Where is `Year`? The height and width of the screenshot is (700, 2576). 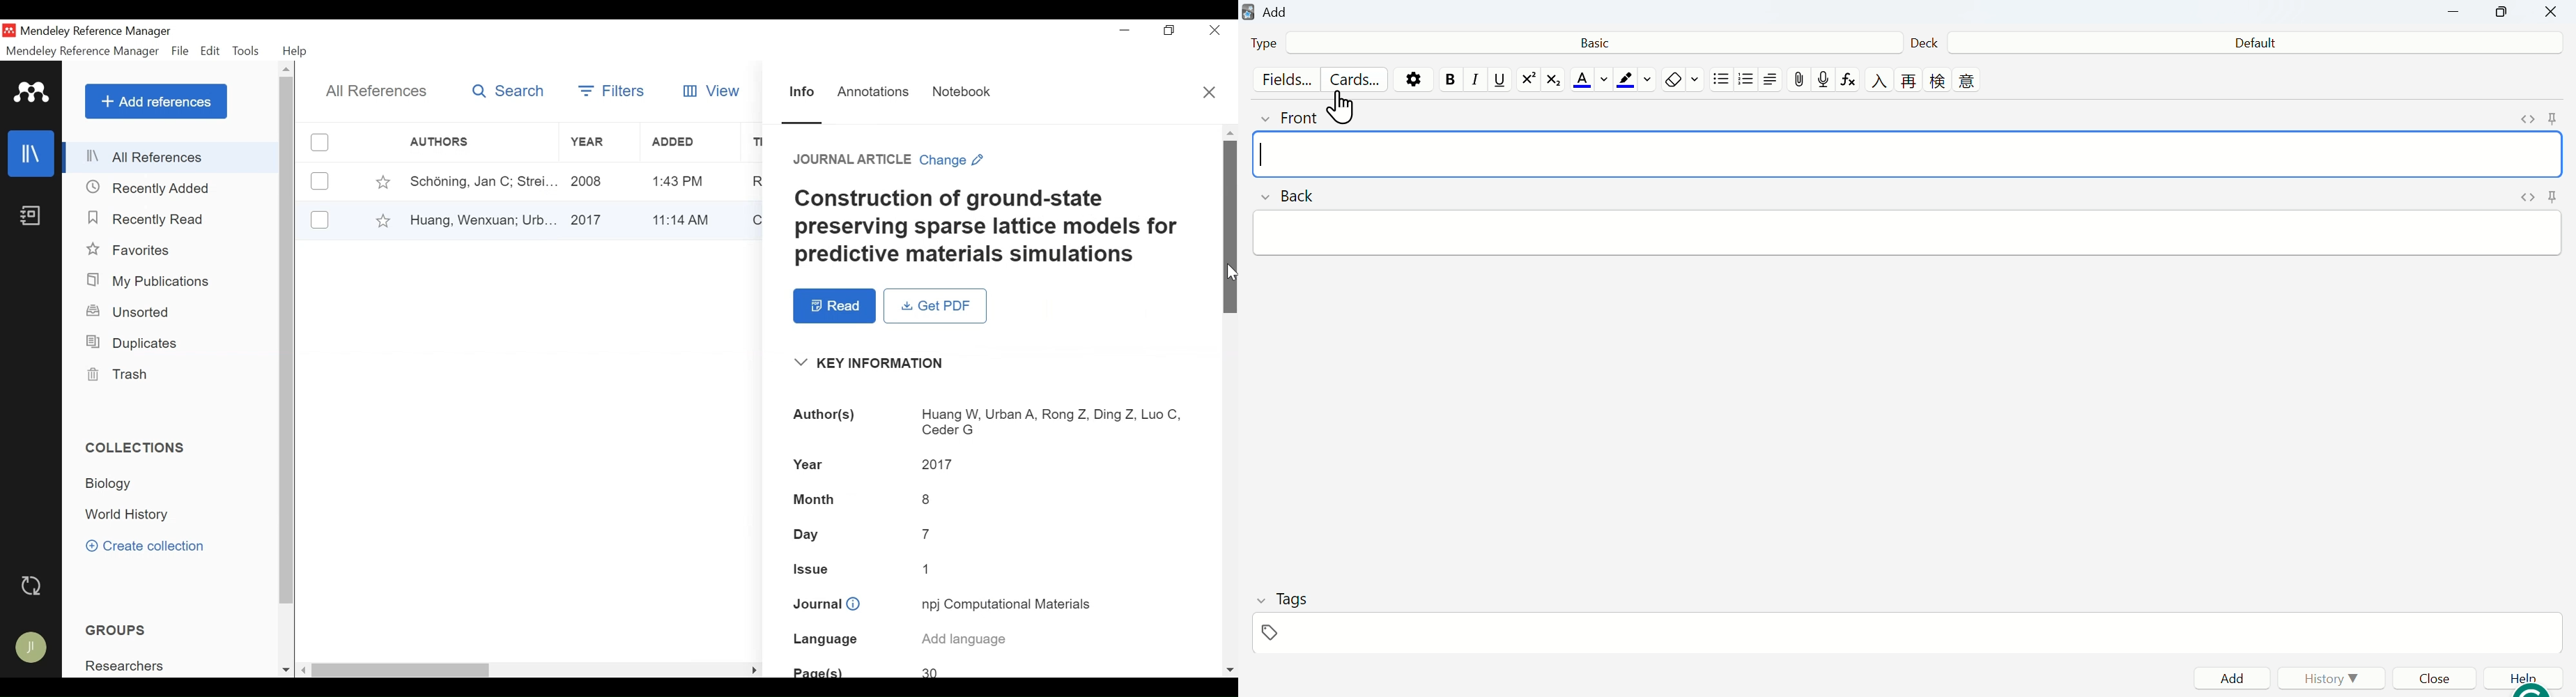
Year is located at coordinates (598, 181).